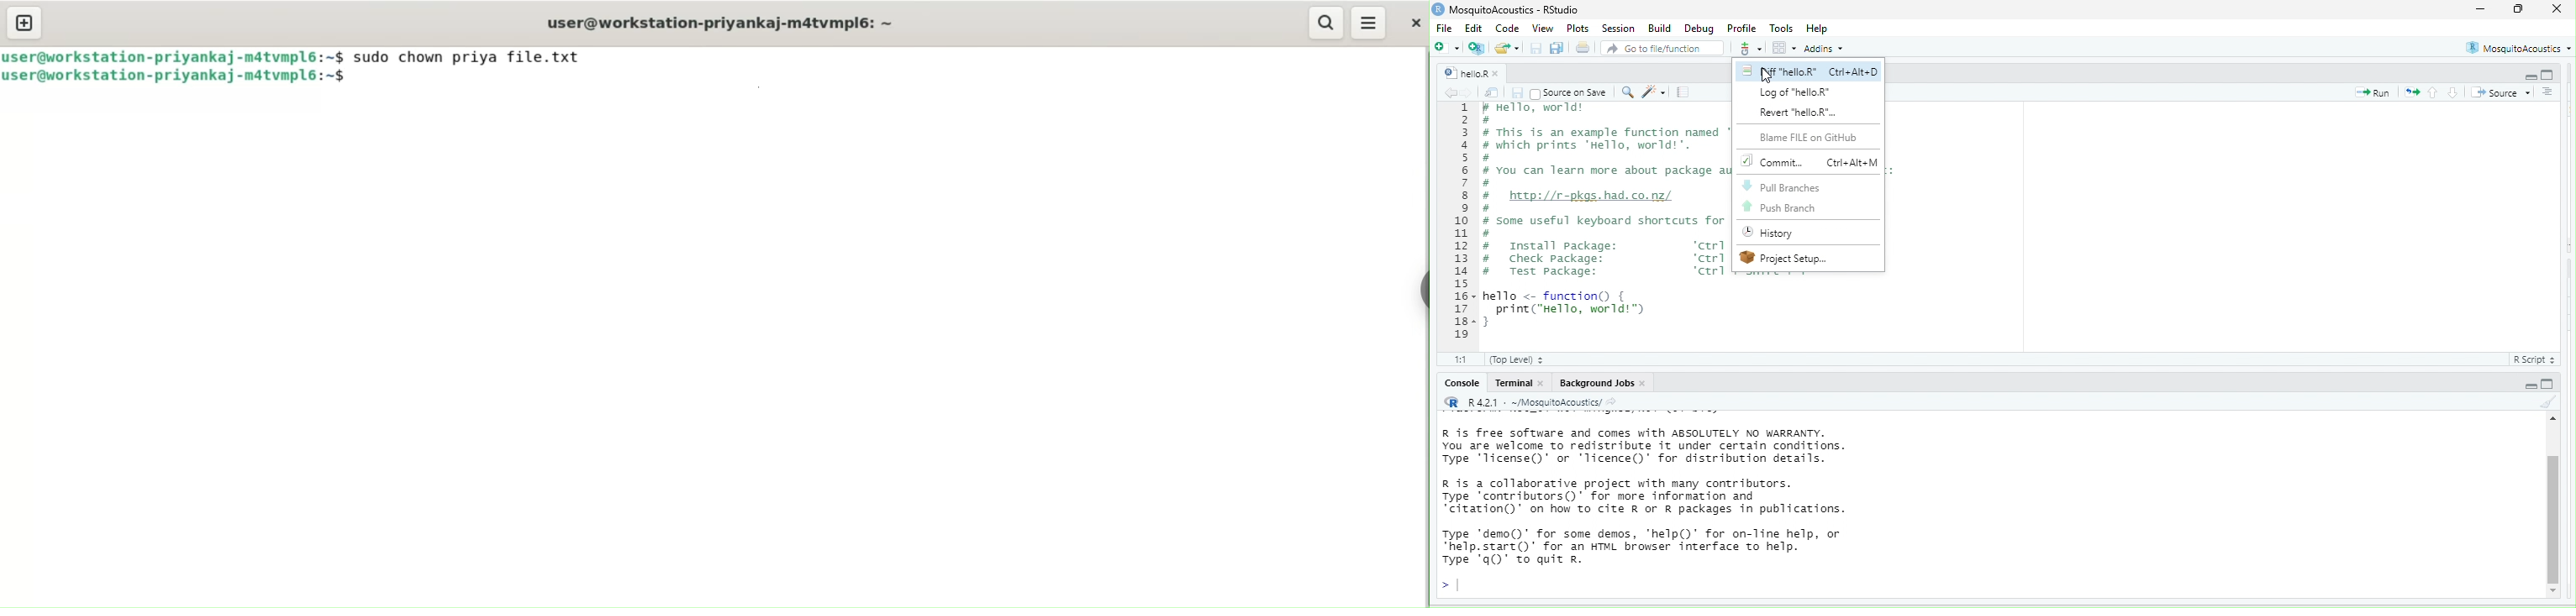 The width and height of the screenshot is (2576, 616). Describe the element at coordinates (1702, 498) in the screenshot. I see `R is free software and comes with ABSOLUTELY NO WARRANTY.
You are welcome to redistribute it under certain conditions.
Type ‘license()’ or ‘licence()’ for distribution details.

R is a collaborative project with many contributors.

Type "contributors()’ for more information and

"citation" on how to cite R or R packages in publications.
Type ‘demo()’ for some demos, "help() for on-line help, or
“help.start()’ for an HTML browser interface to help.

Type ‘q()" to quit Rr.` at that location.